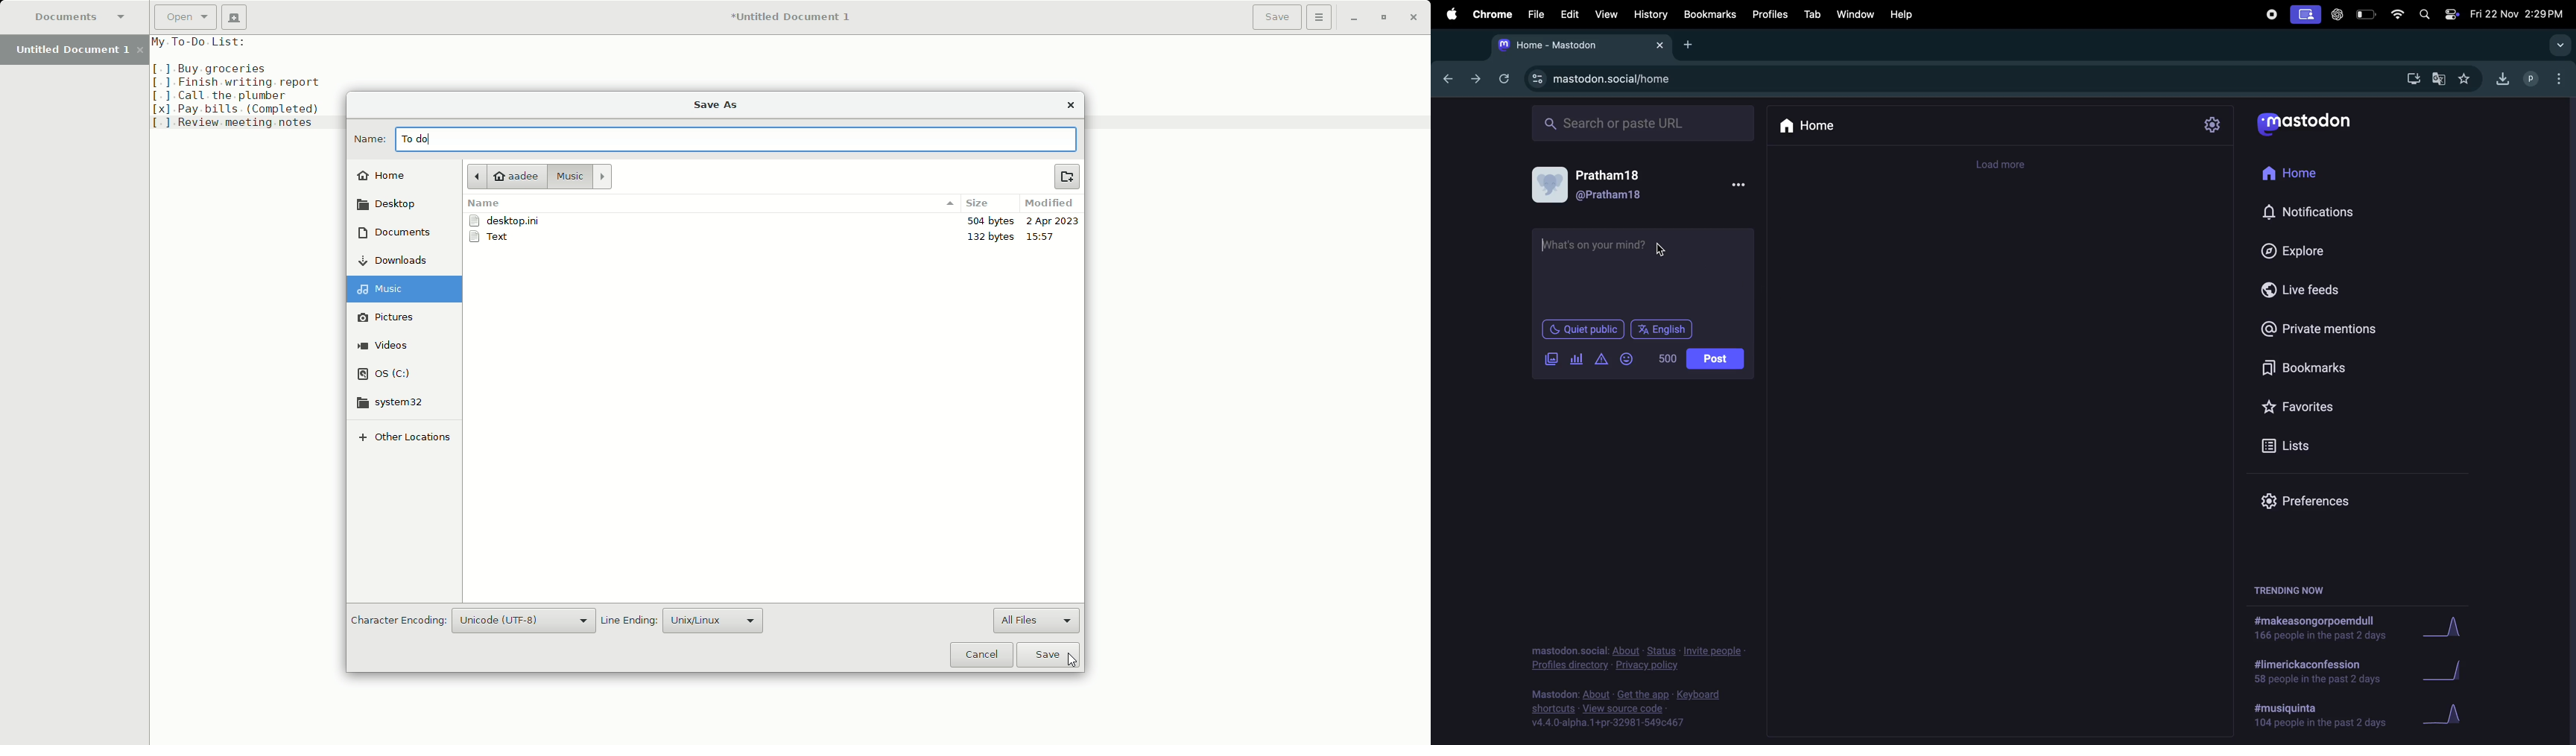  Describe the element at coordinates (496, 238) in the screenshot. I see `Text` at that location.